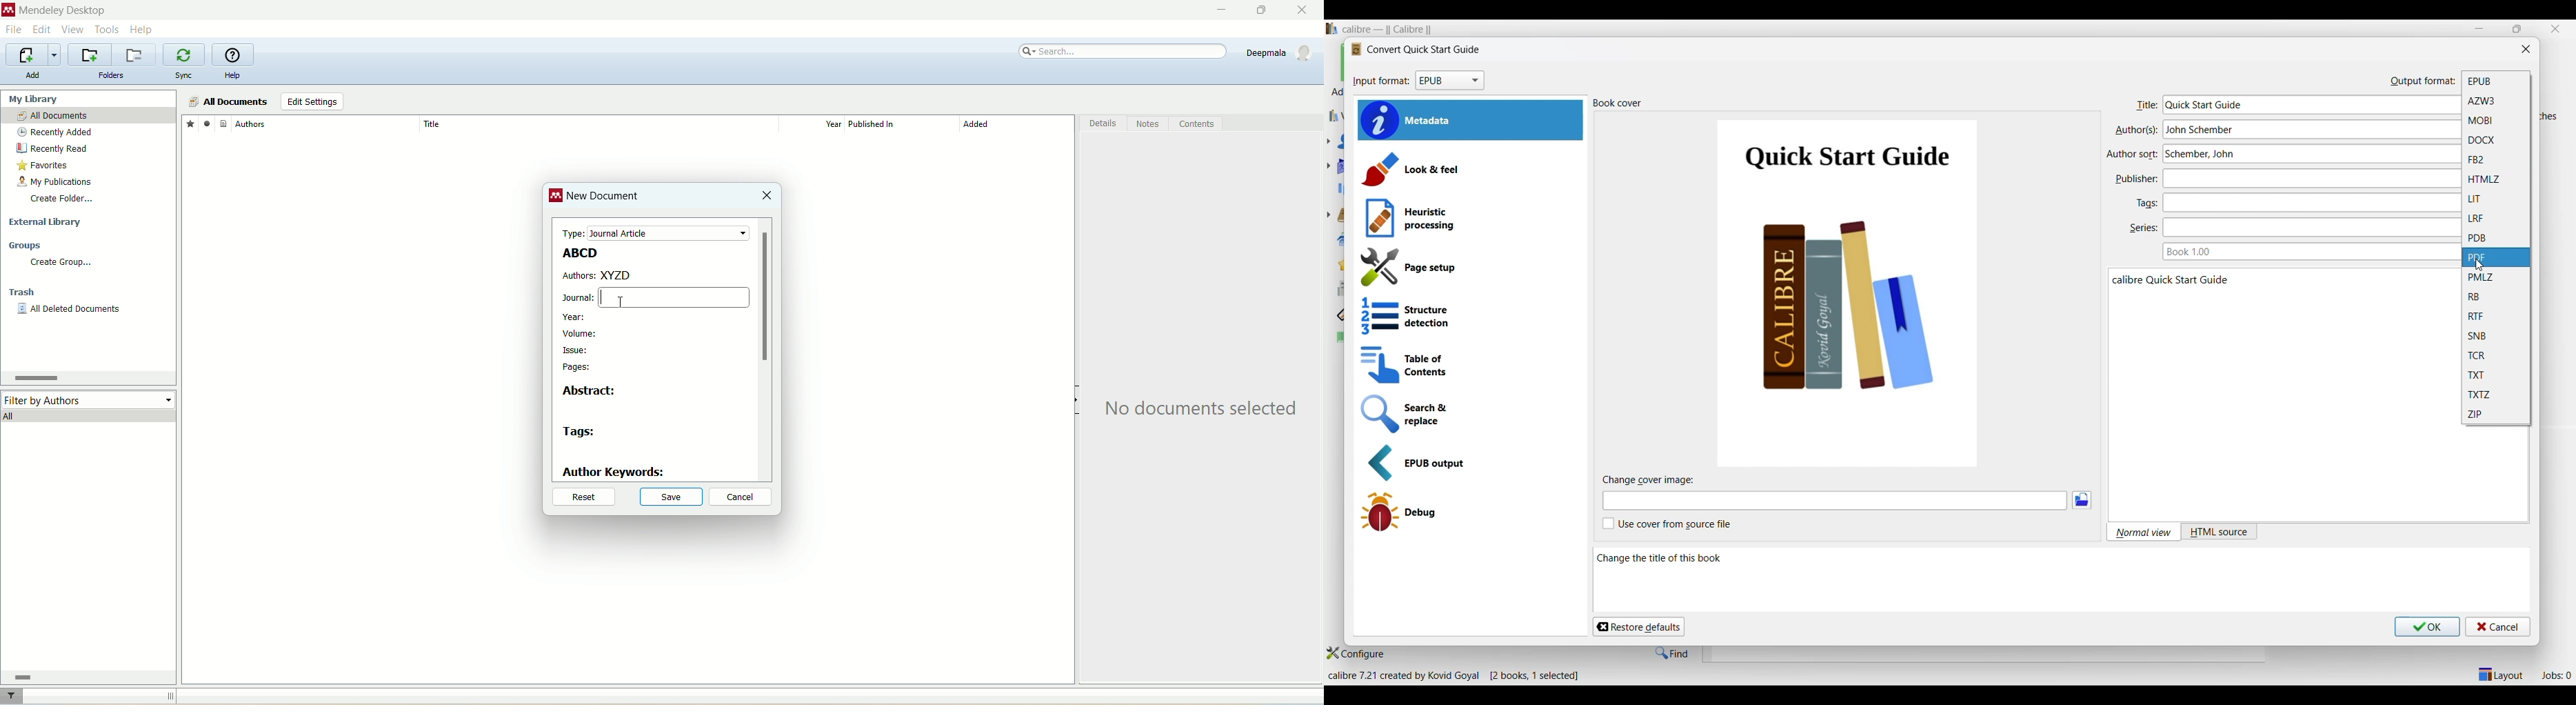 Image resolution: width=2576 pixels, height=728 pixels. Describe the element at coordinates (584, 333) in the screenshot. I see `volume` at that location.